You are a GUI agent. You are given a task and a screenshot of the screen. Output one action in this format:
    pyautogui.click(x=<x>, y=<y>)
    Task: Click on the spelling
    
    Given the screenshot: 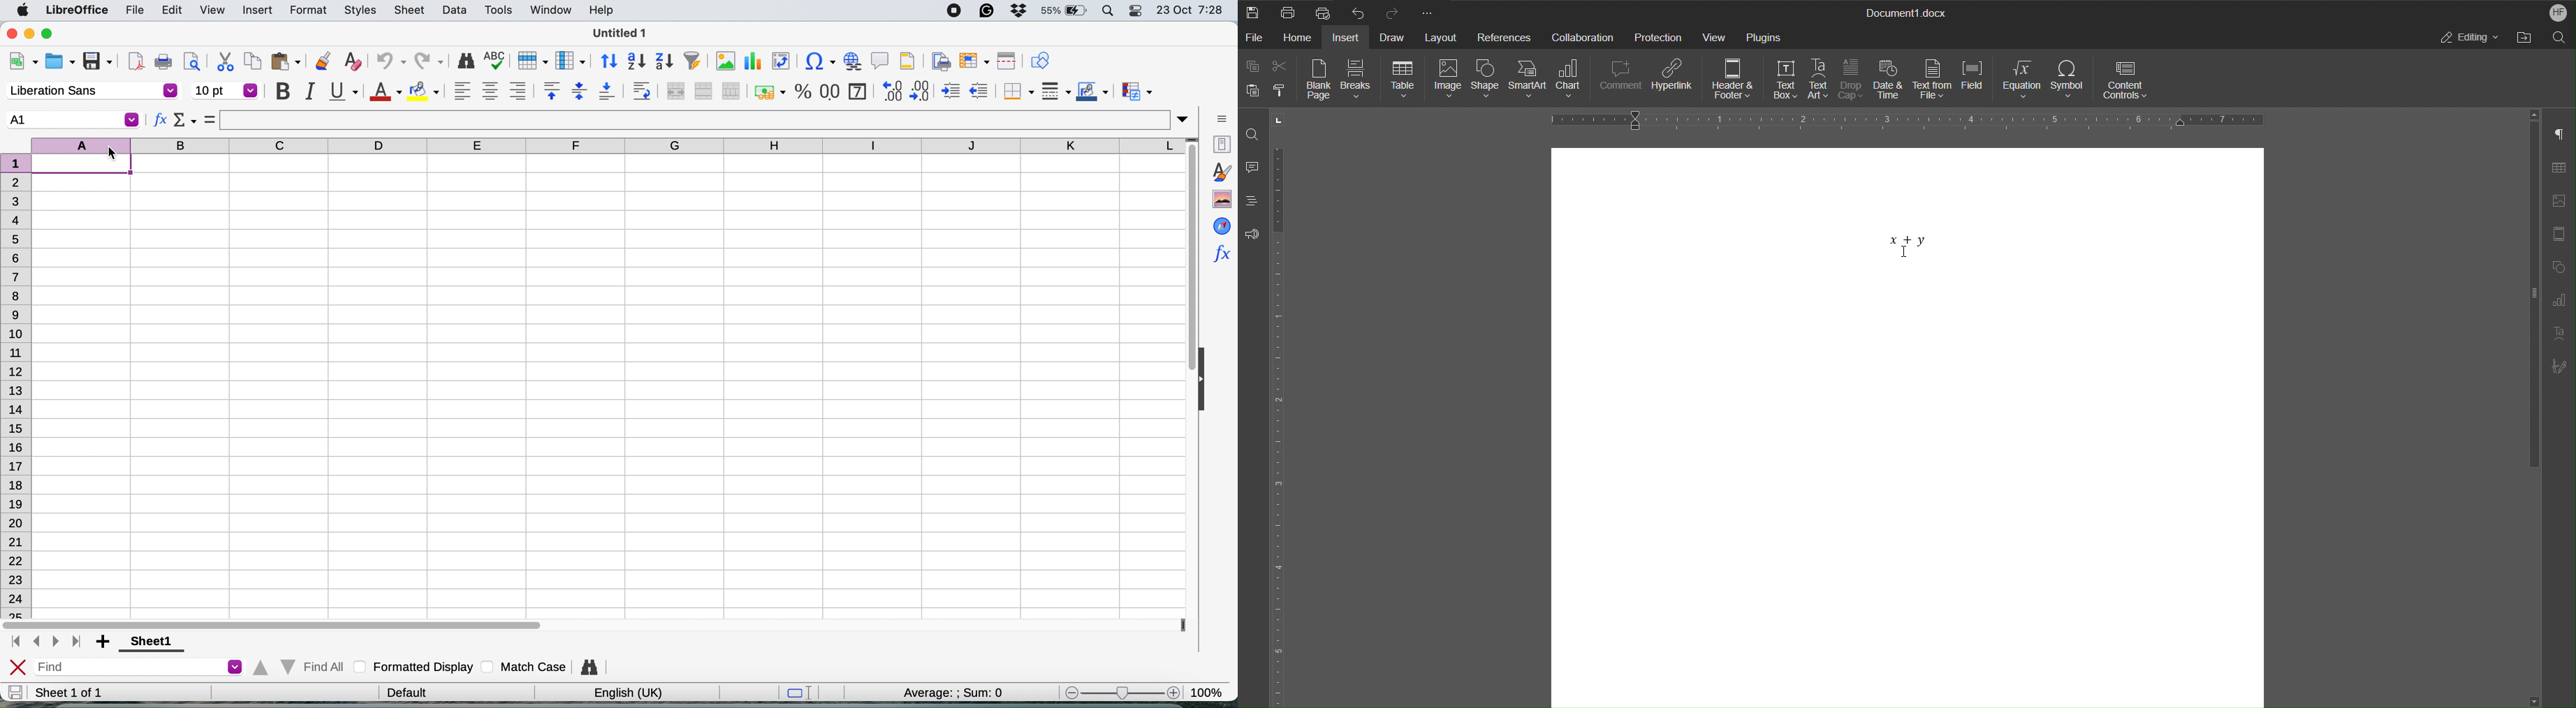 What is the action you would take?
    pyautogui.click(x=495, y=60)
    